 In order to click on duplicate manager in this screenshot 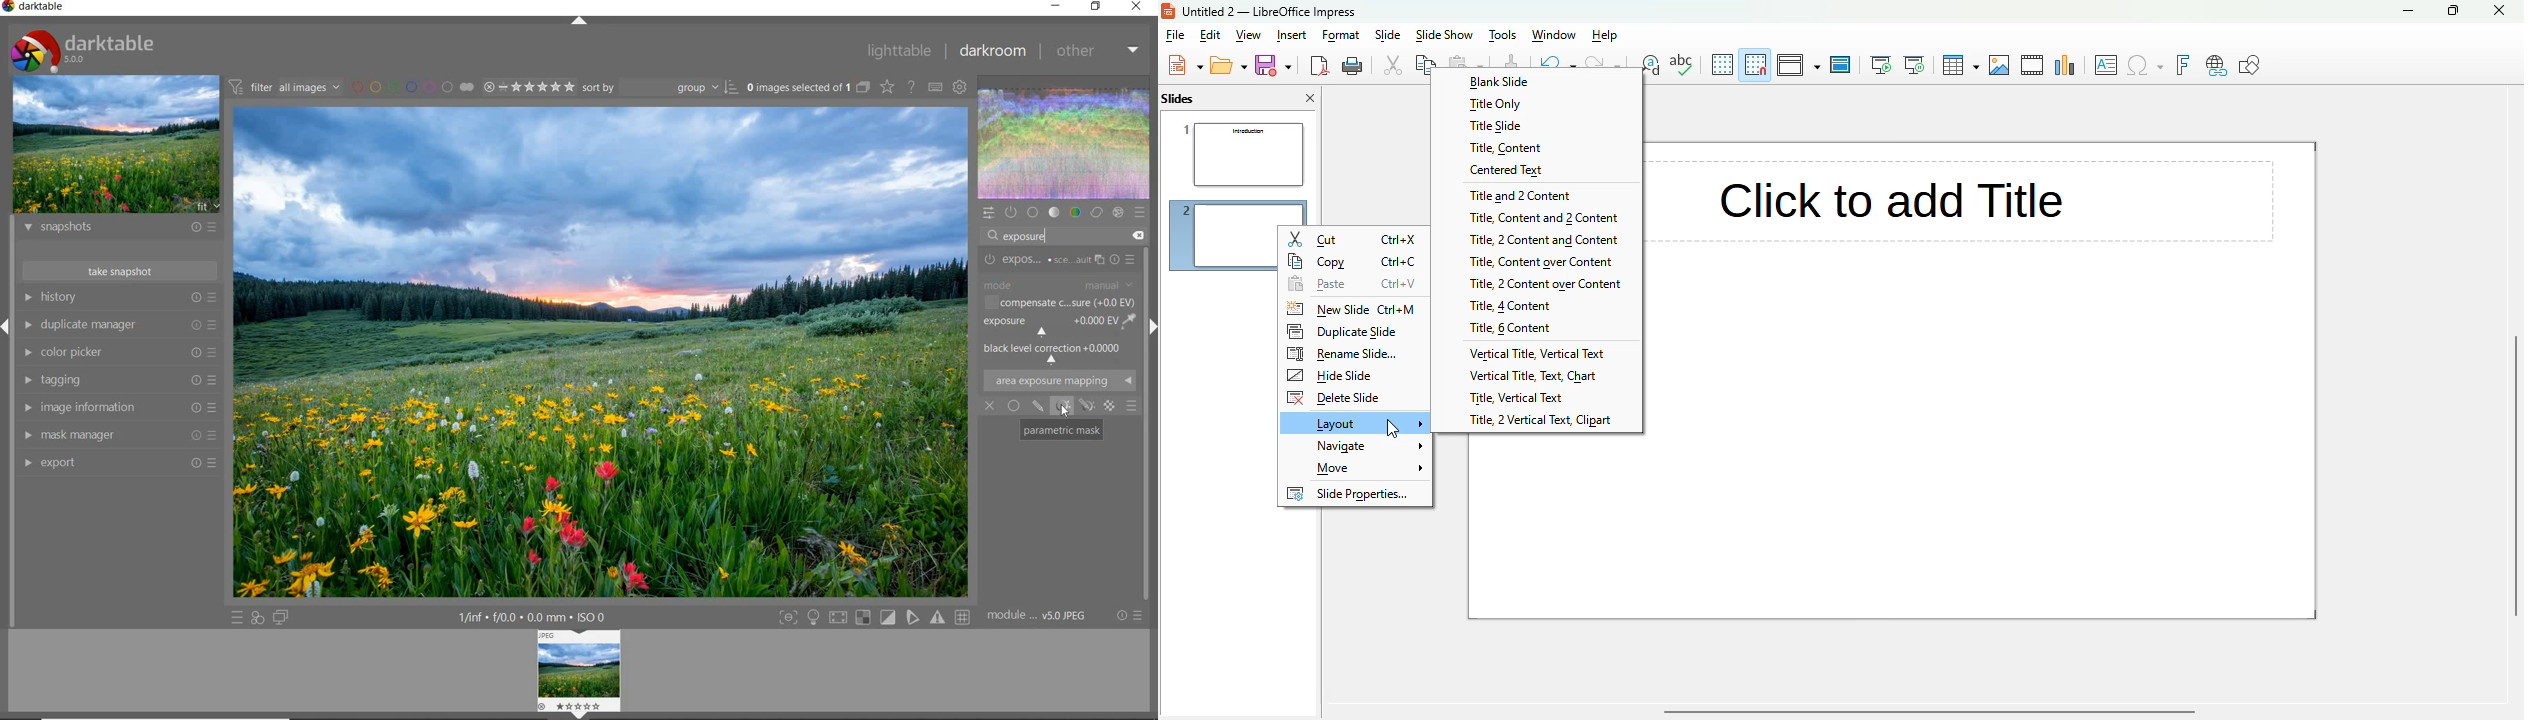, I will do `click(121, 327)`.